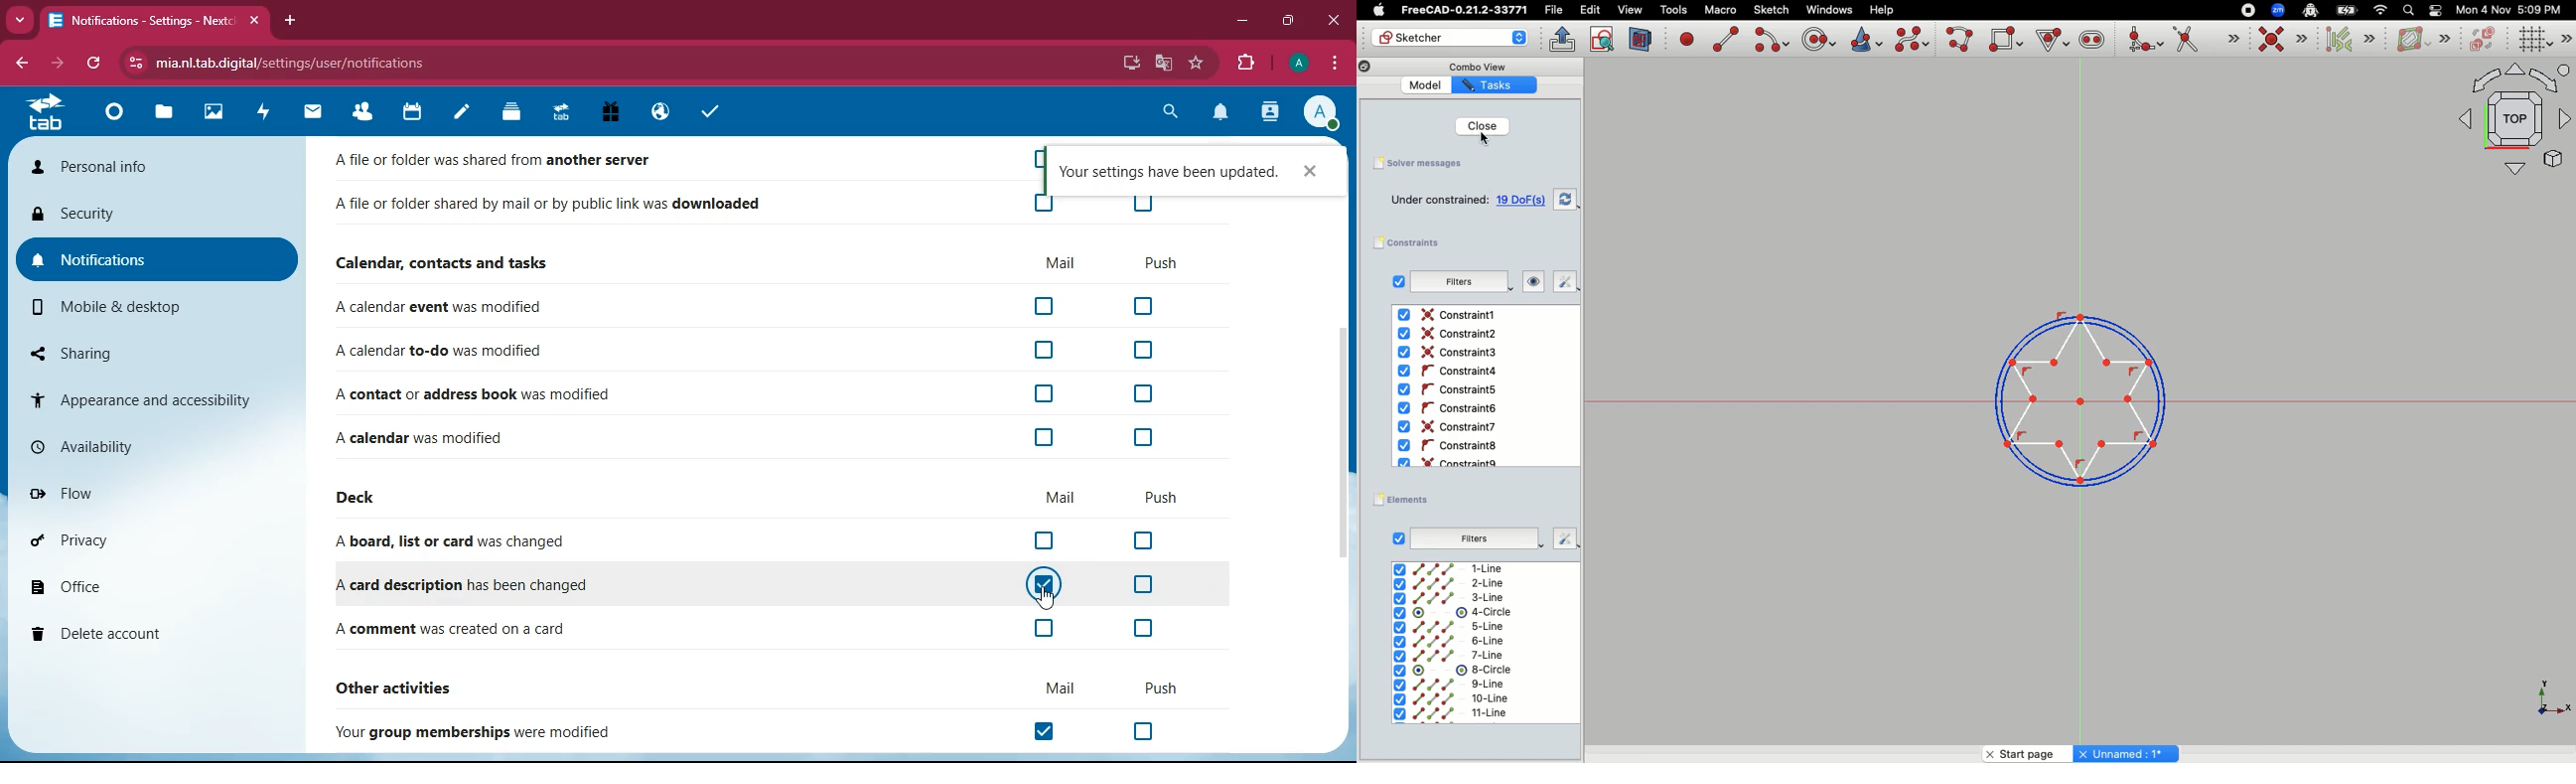 This screenshot has width=2576, height=784. What do you see at coordinates (1447, 390) in the screenshot?
I see `Constraint5` at bounding box center [1447, 390].